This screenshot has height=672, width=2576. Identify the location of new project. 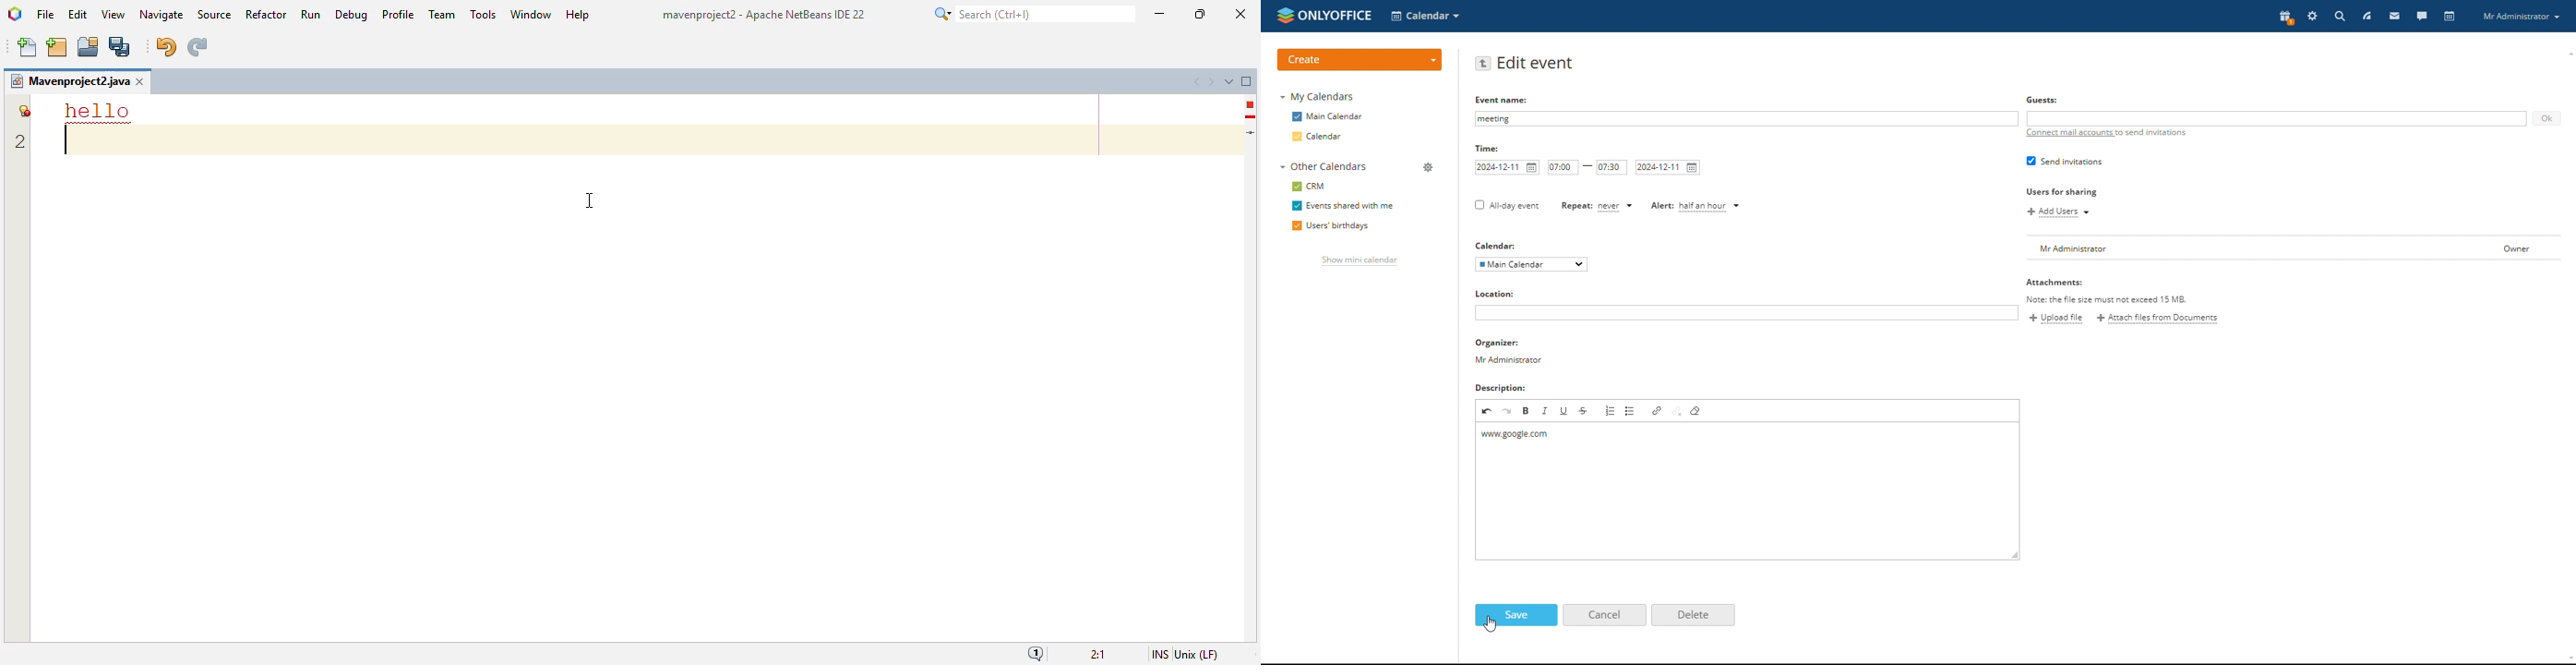
(56, 47).